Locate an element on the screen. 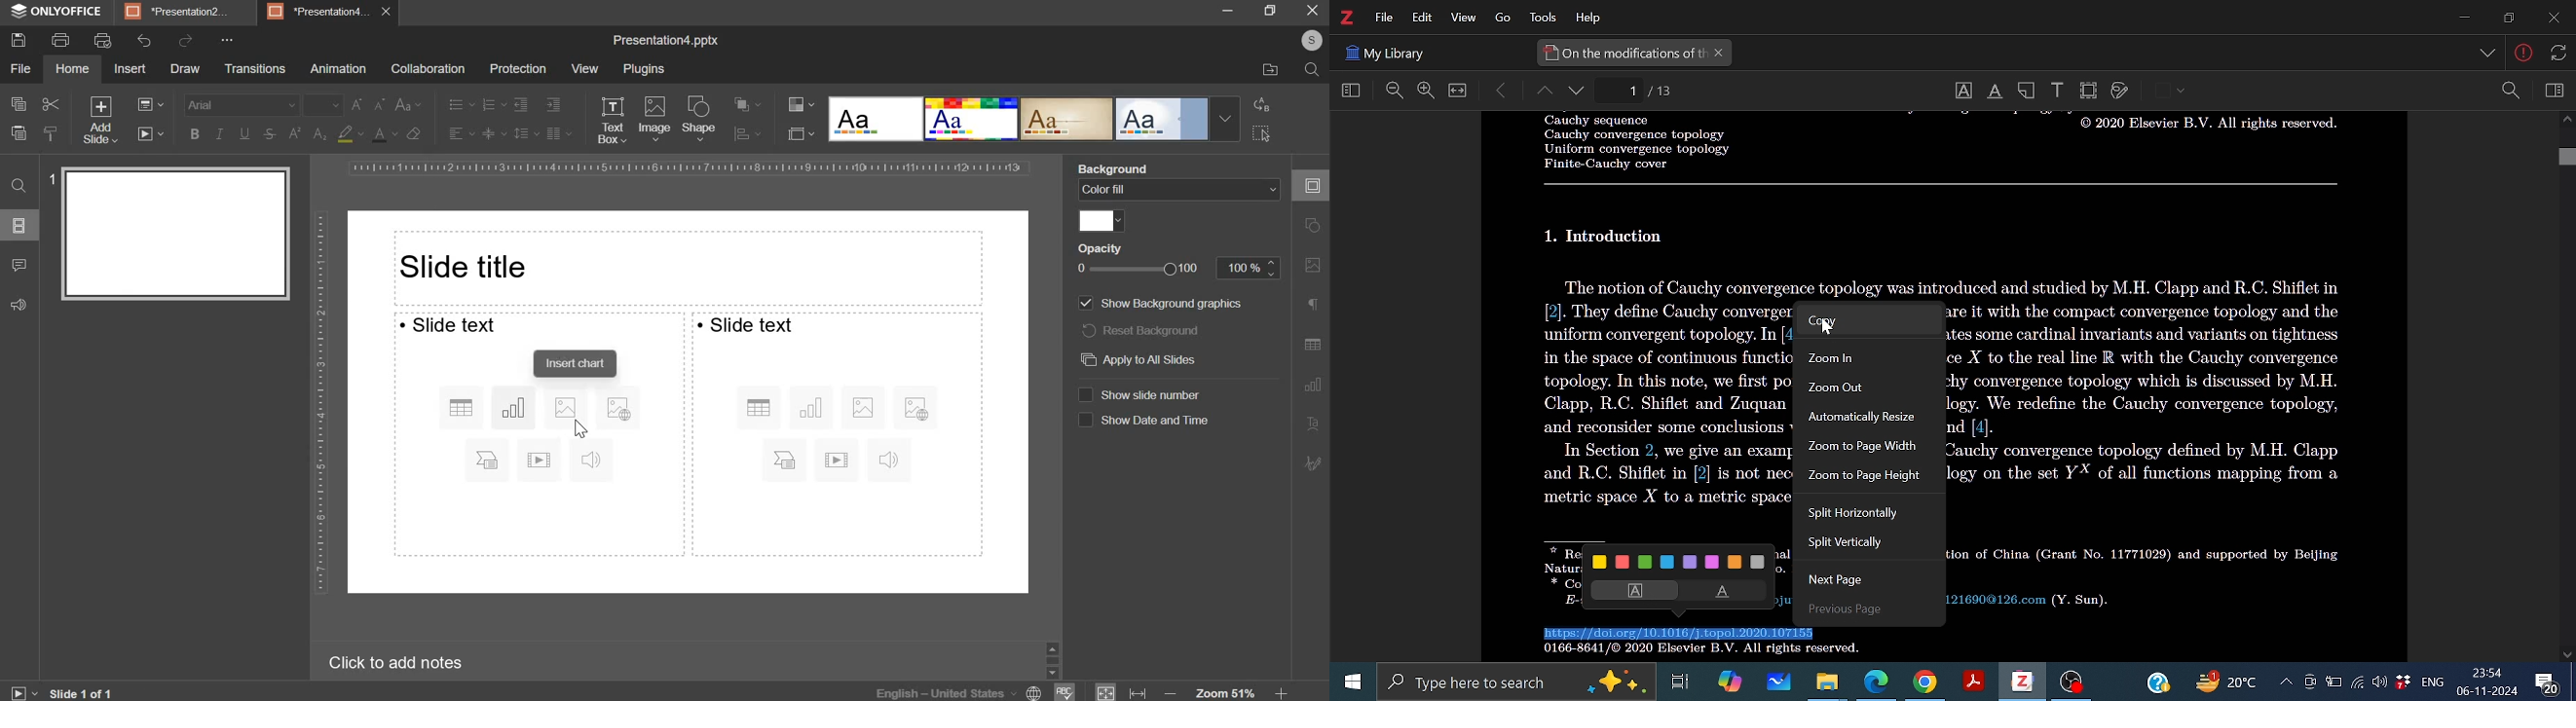 The width and height of the screenshot is (2576, 728). horizontal scale is located at coordinates (689, 167).